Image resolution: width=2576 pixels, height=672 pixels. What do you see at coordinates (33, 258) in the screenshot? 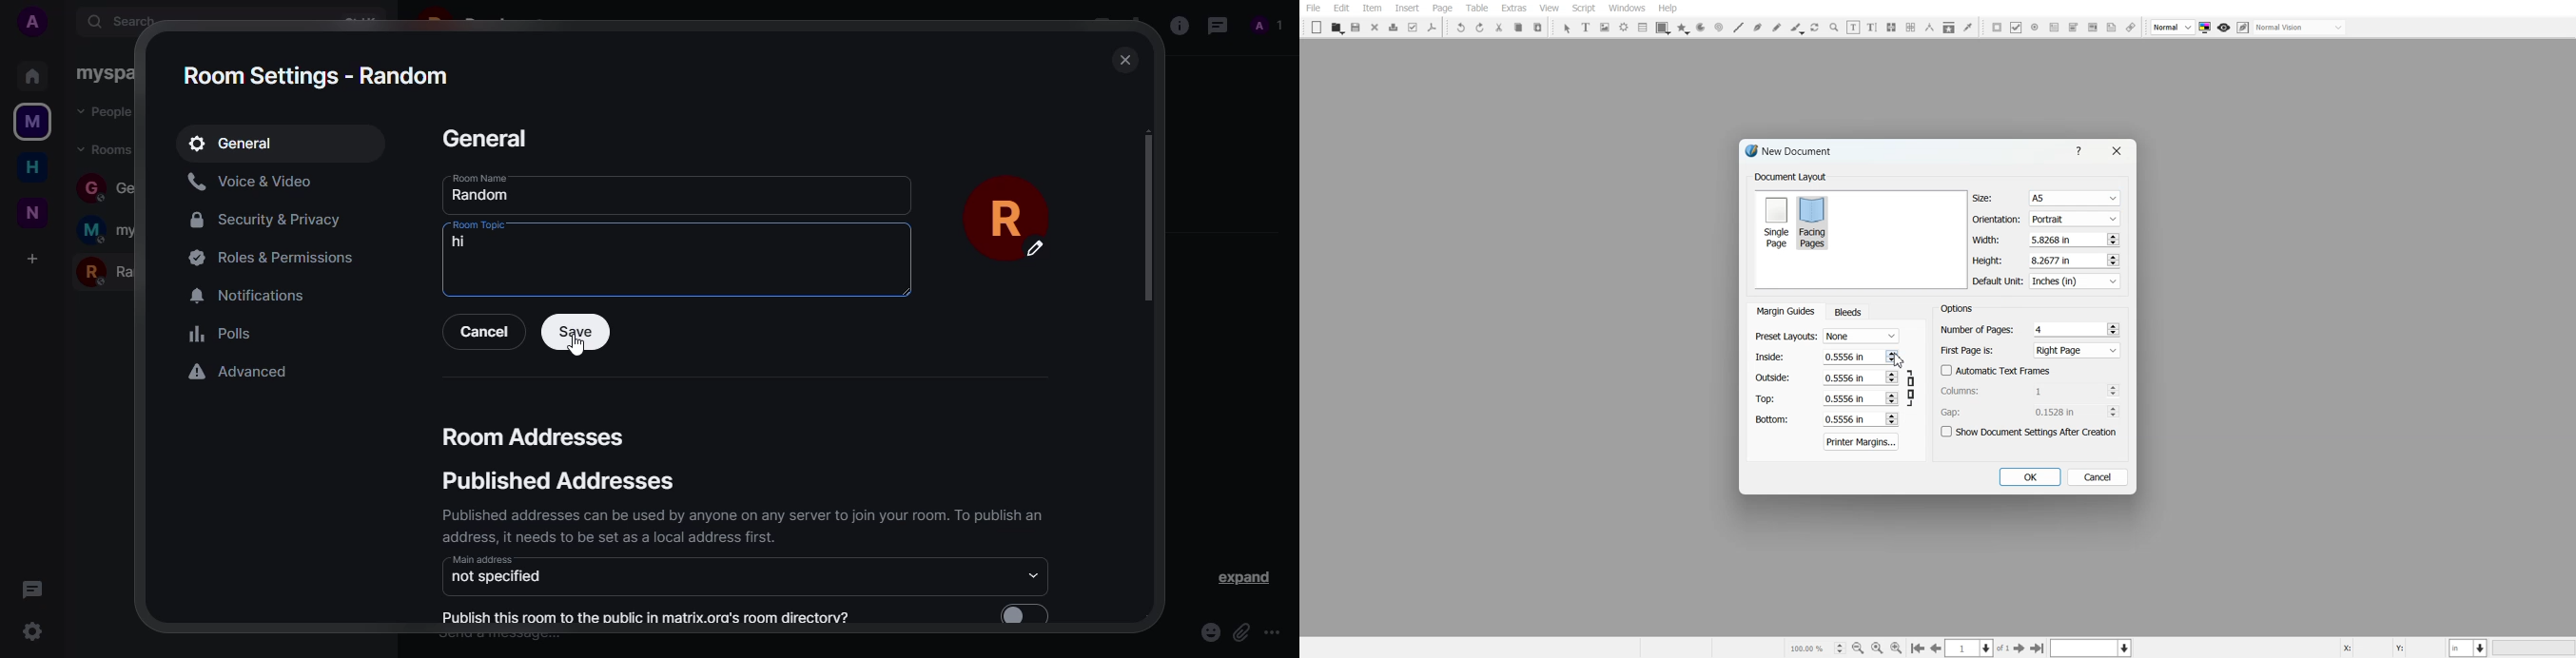
I see `add` at bounding box center [33, 258].